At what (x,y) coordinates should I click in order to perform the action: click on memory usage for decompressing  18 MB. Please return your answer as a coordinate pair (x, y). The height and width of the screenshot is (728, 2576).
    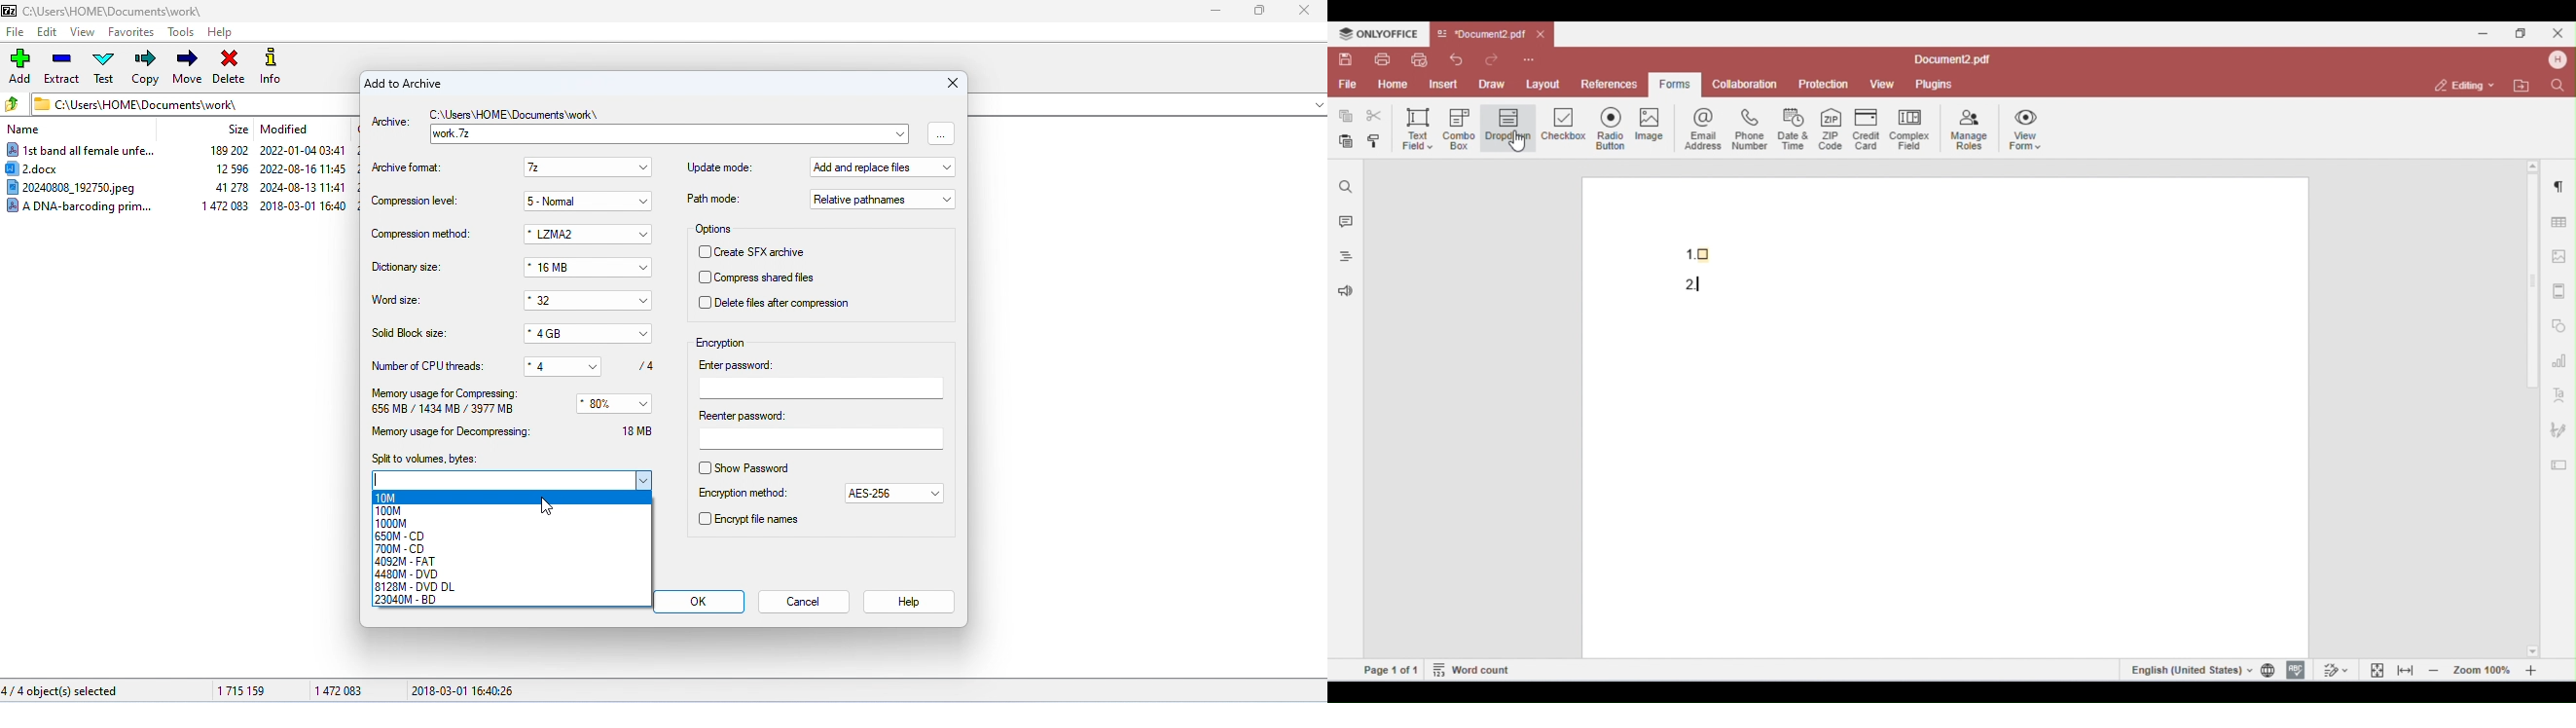
    Looking at the image, I should click on (521, 431).